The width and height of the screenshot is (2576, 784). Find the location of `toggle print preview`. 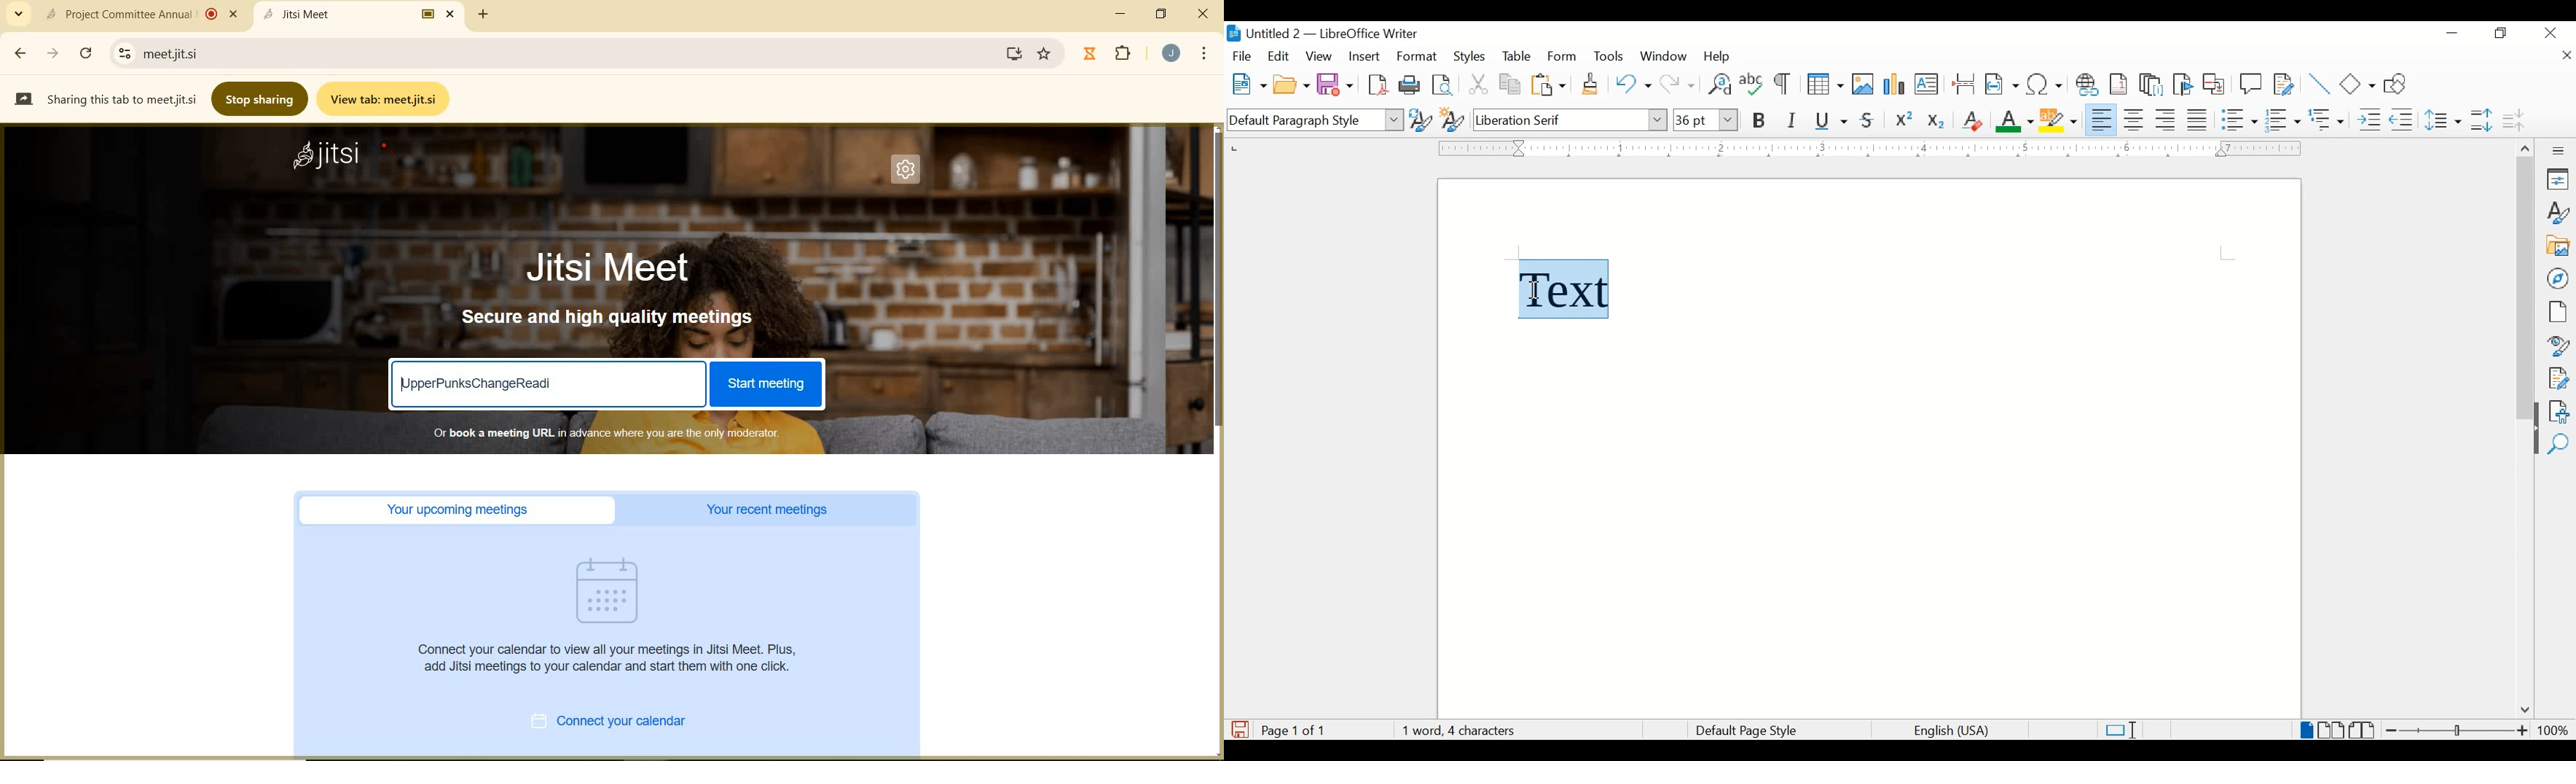

toggle print preview is located at coordinates (1444, 85).